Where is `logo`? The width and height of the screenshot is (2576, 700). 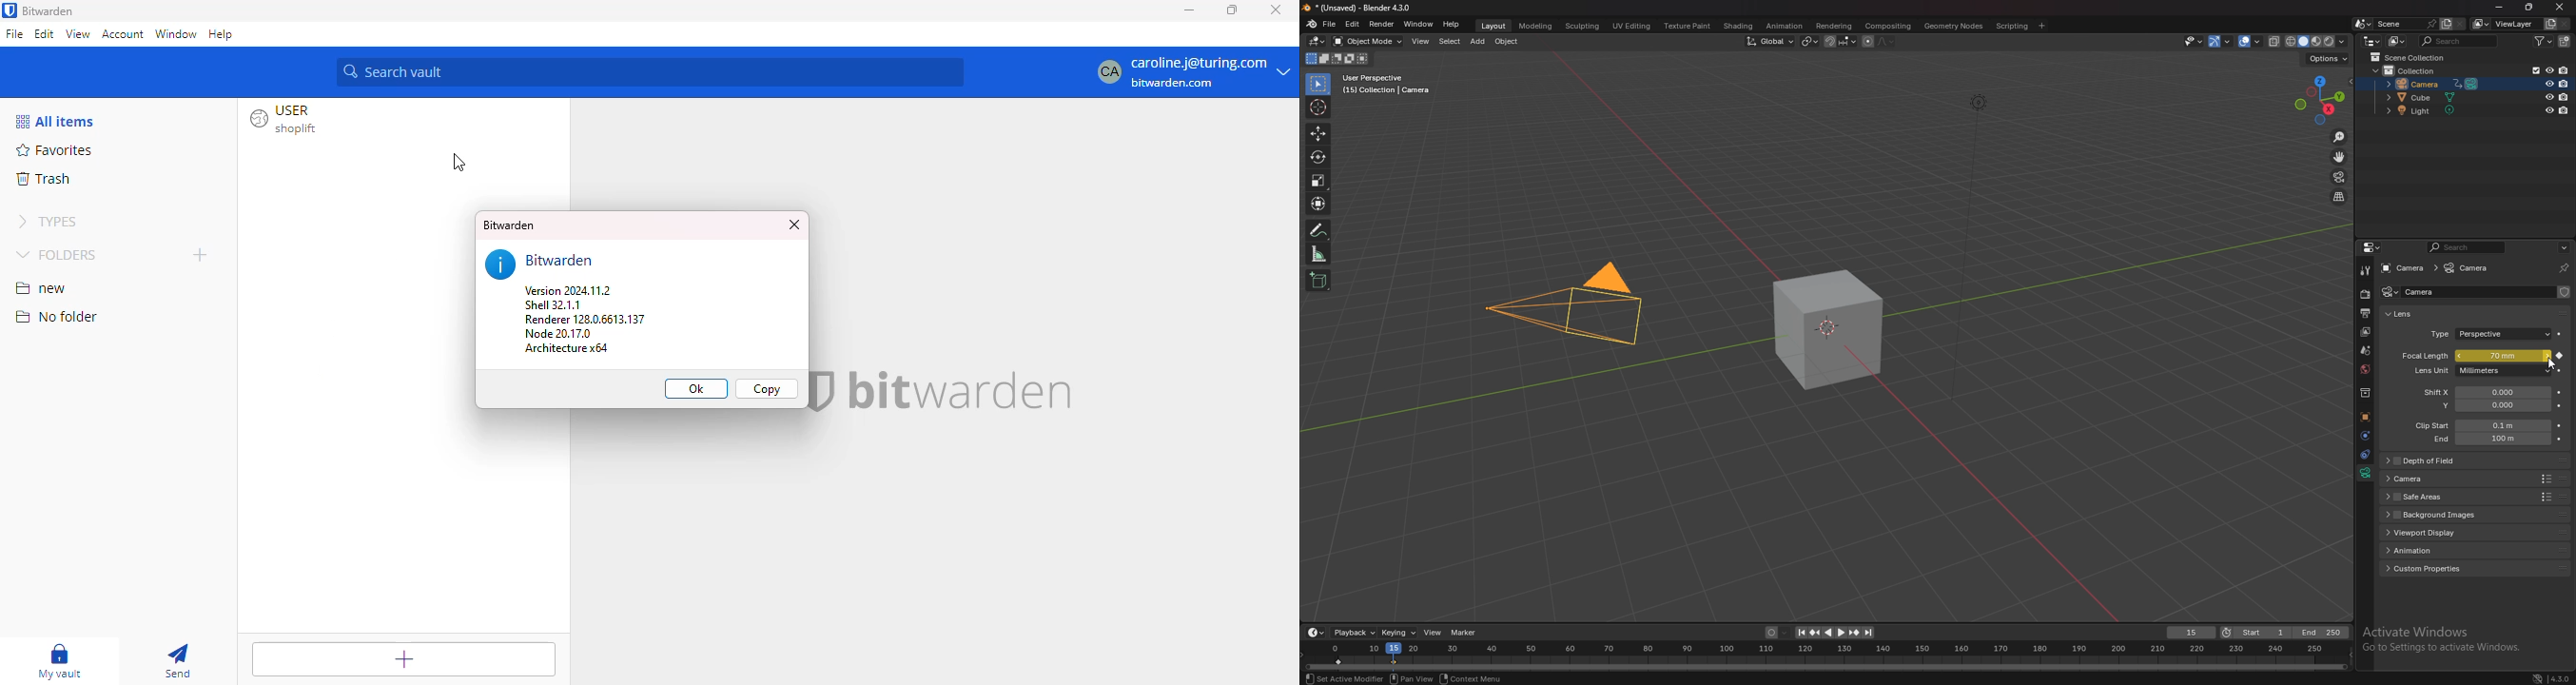
logo is located at coordinates (824, 391).